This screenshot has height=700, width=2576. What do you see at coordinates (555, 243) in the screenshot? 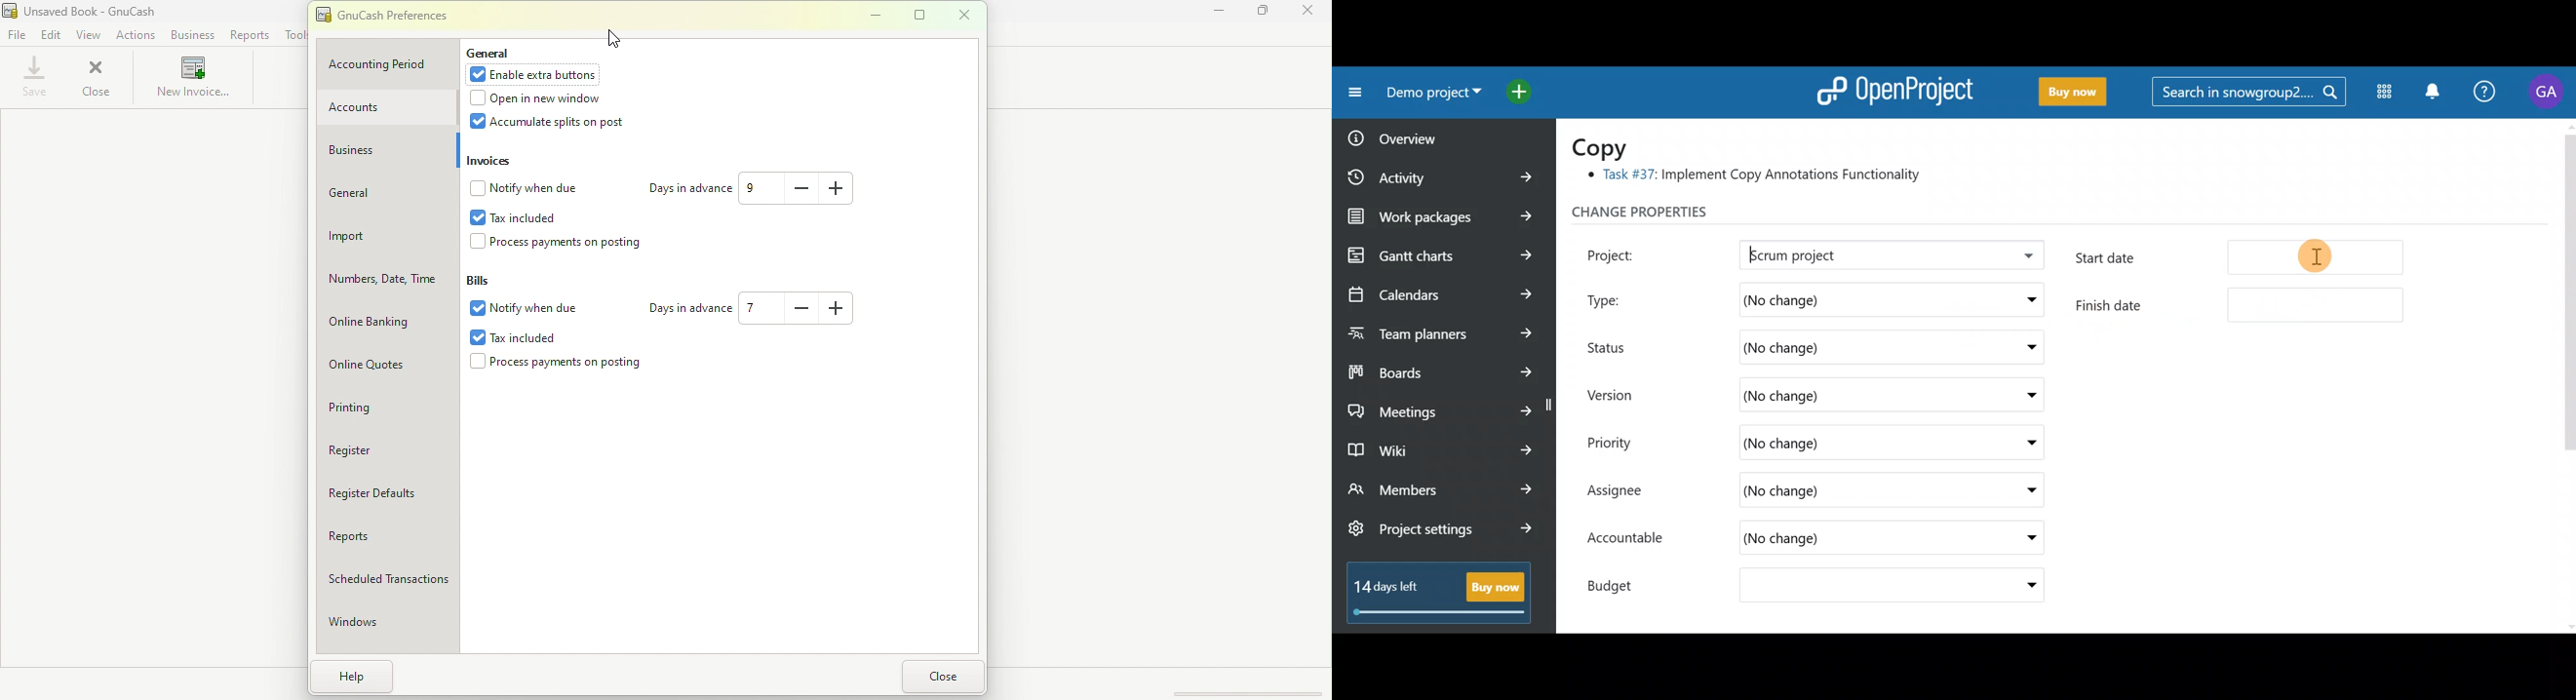
I see `Process payments on postings` at bounding box center [555, 243].